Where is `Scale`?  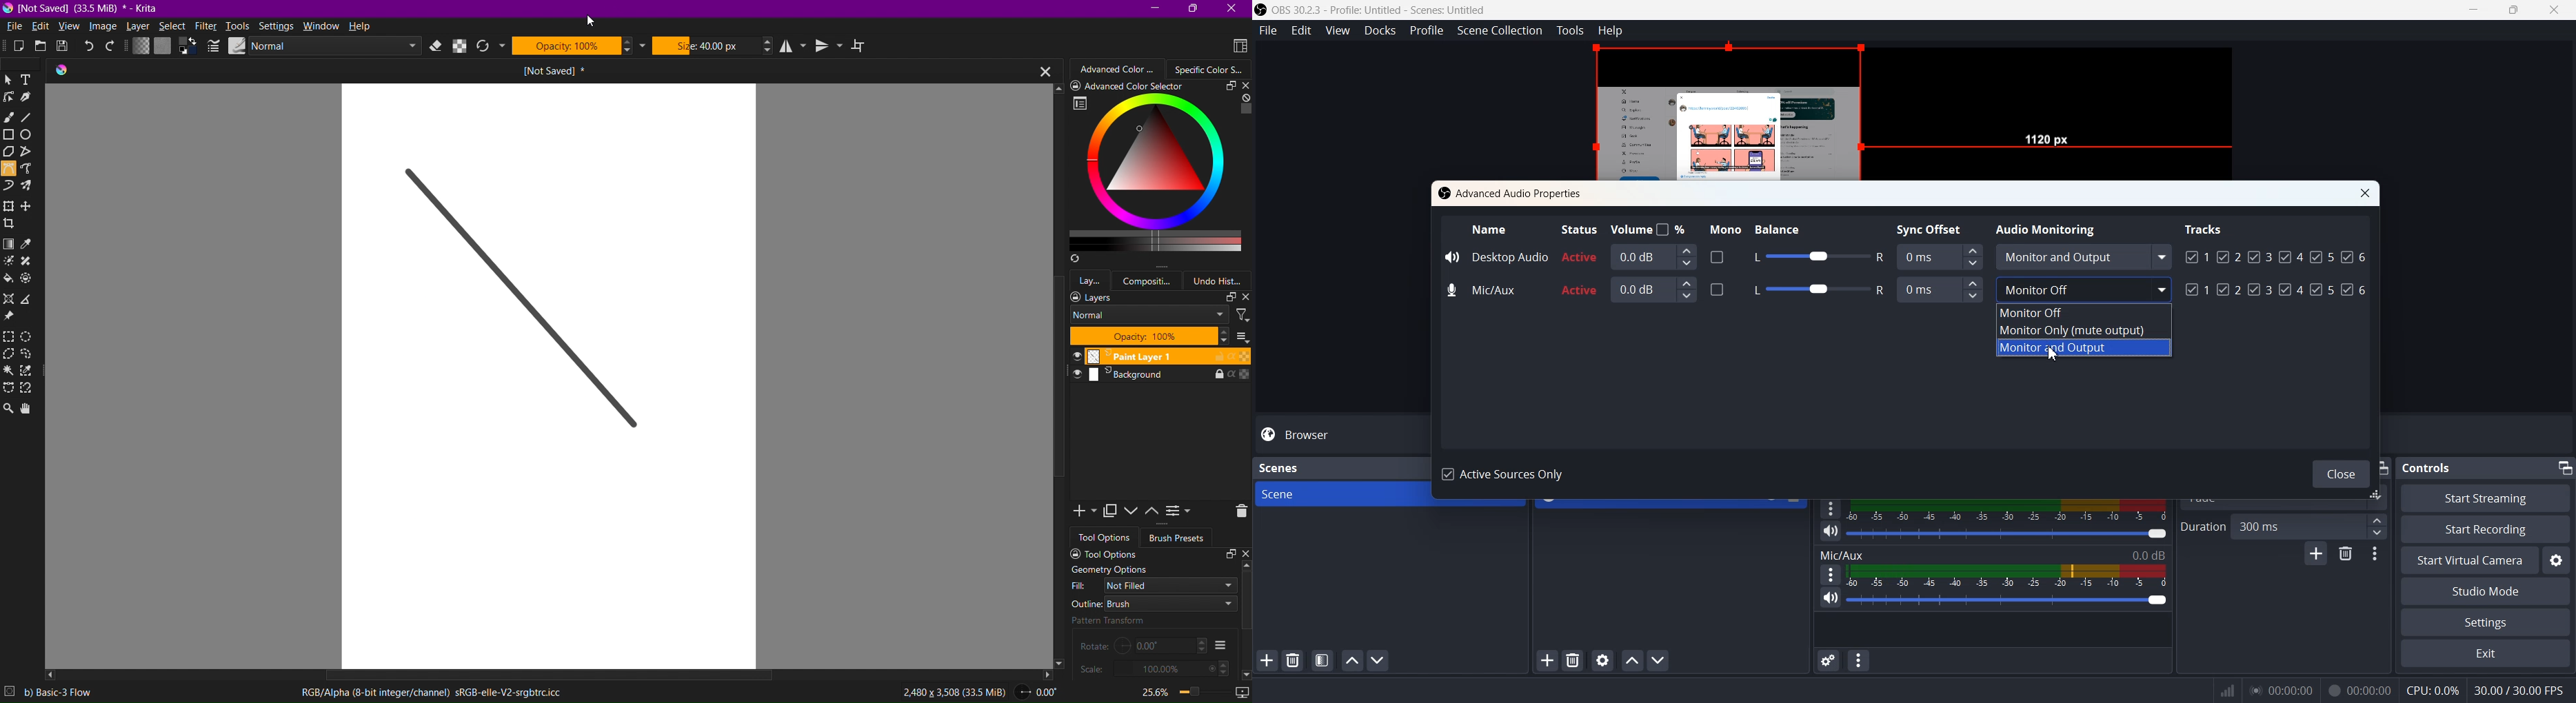
Scale is located at coordinates (1154, 668).